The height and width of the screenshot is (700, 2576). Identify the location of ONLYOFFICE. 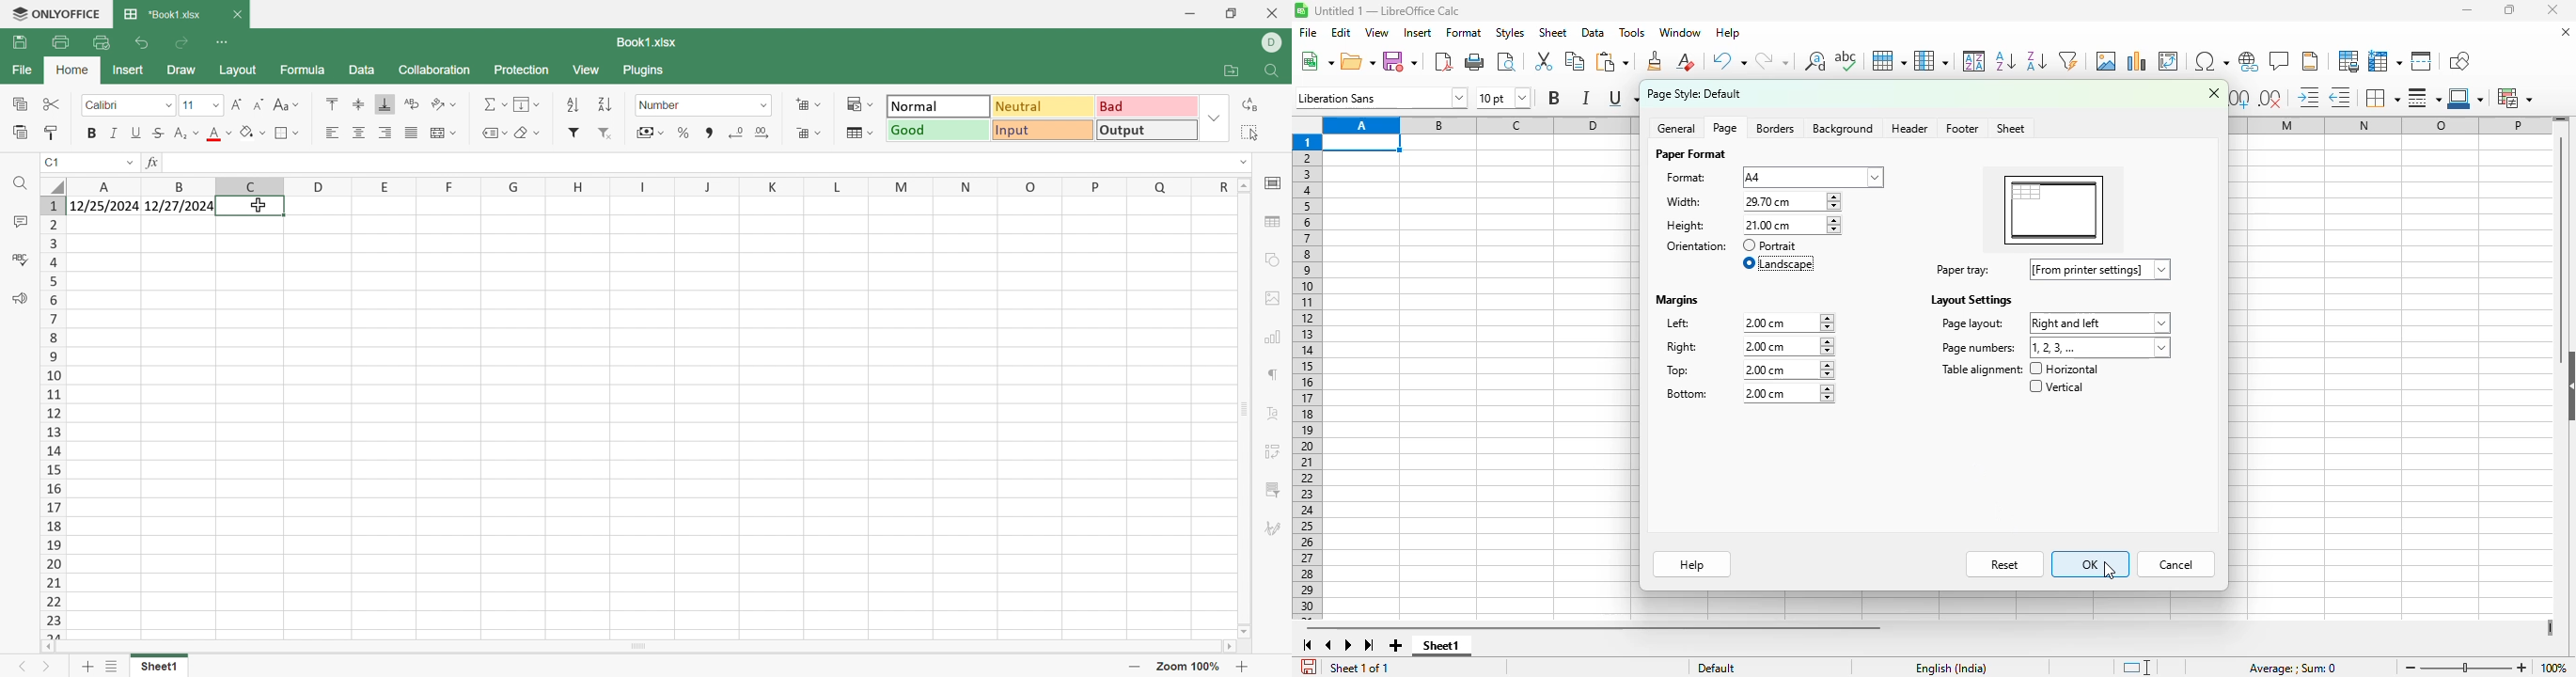
(53, 16).